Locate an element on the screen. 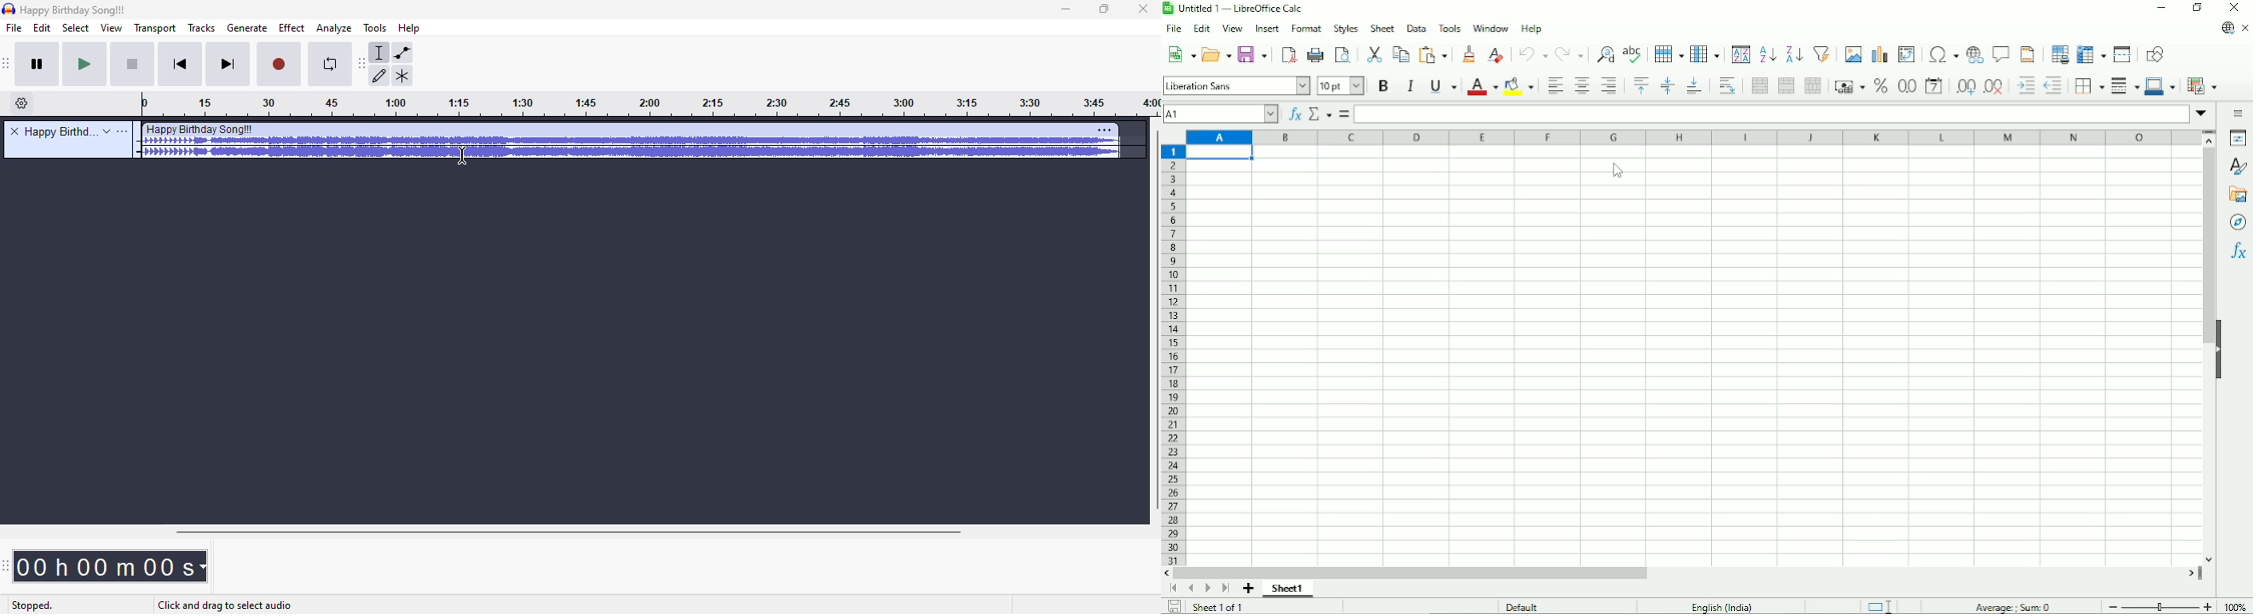  Freeze rows and columns is located at coordinates (2091, 54).